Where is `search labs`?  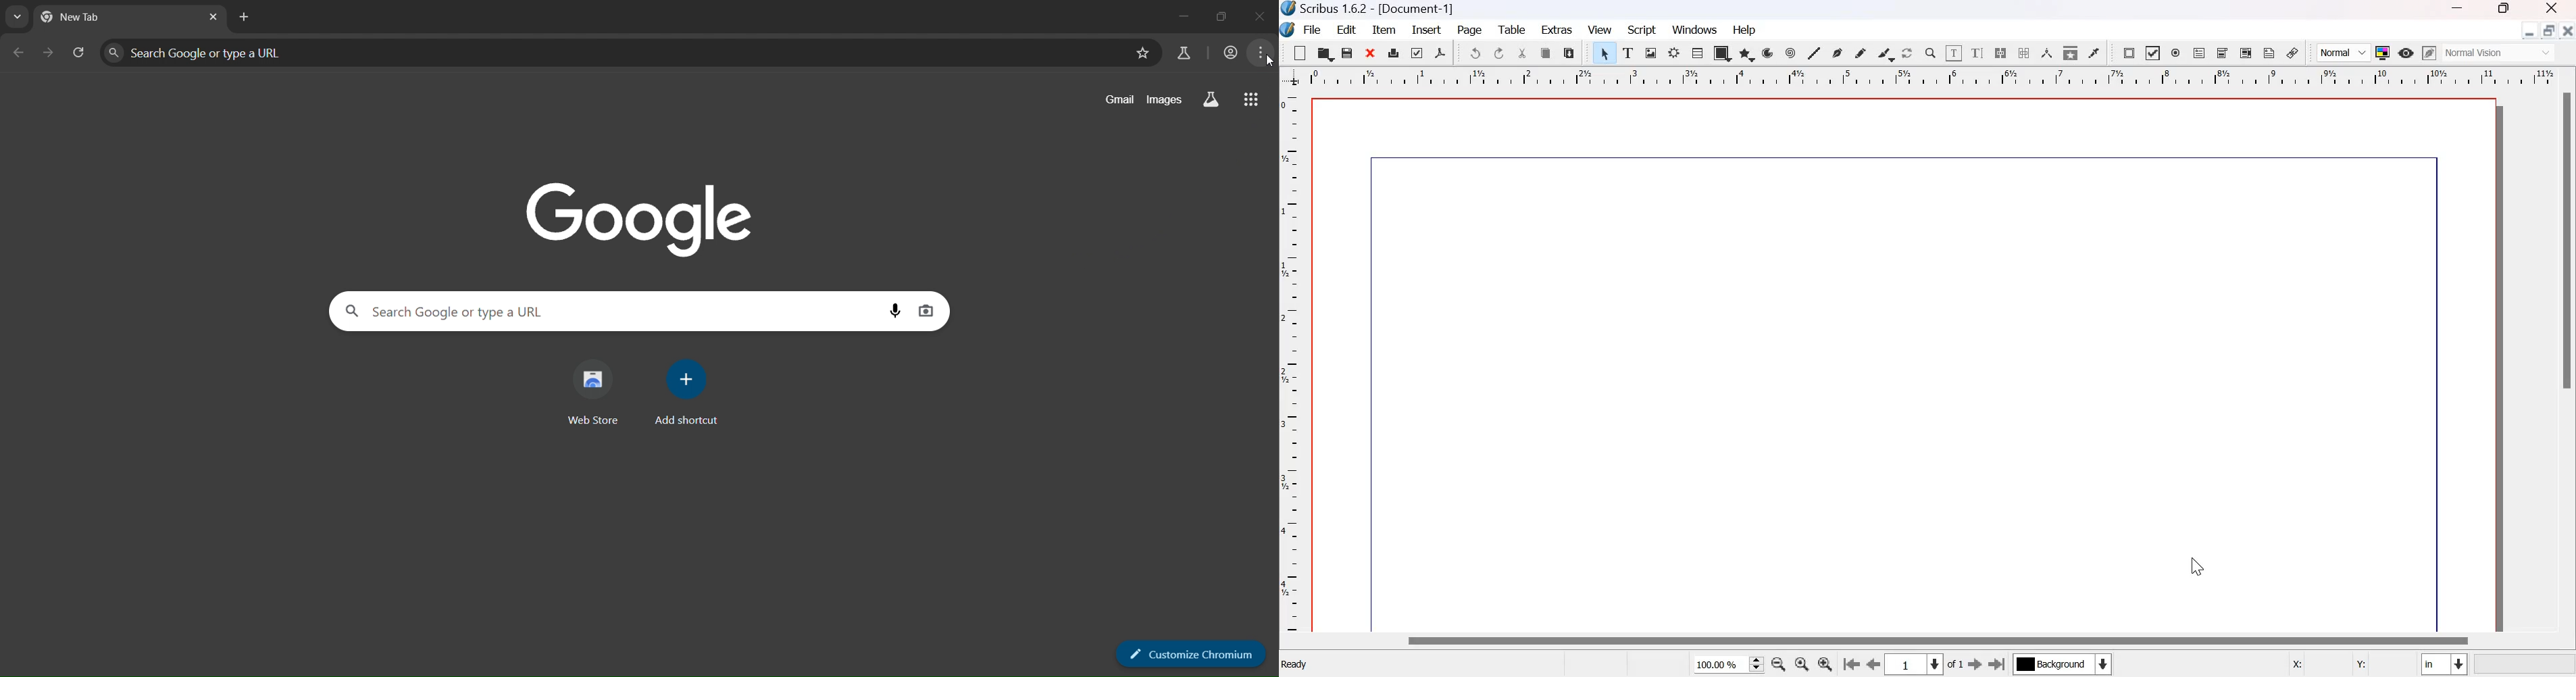
search labs is located at coordinates (1214, 101).